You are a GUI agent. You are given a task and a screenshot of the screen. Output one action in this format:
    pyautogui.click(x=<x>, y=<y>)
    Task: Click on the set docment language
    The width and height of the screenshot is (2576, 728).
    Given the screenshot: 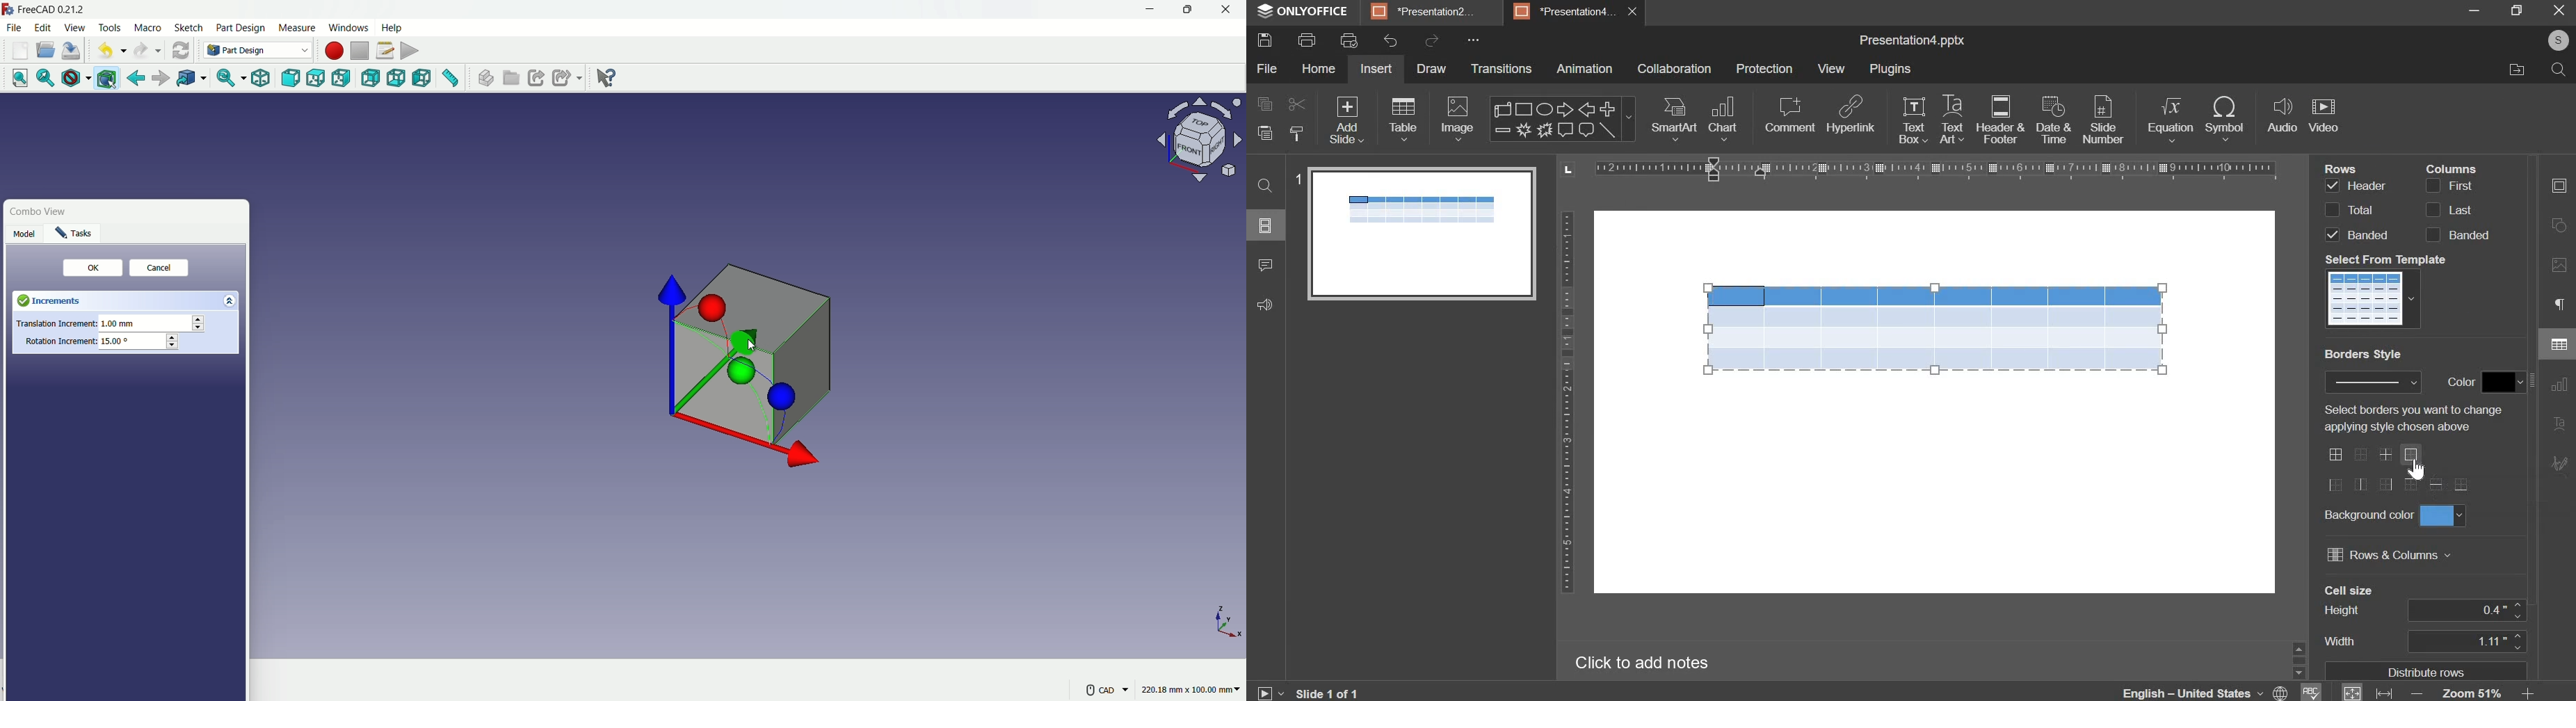 What is the action you would take?
    pyautogui.click(x=2282, y=691)
    